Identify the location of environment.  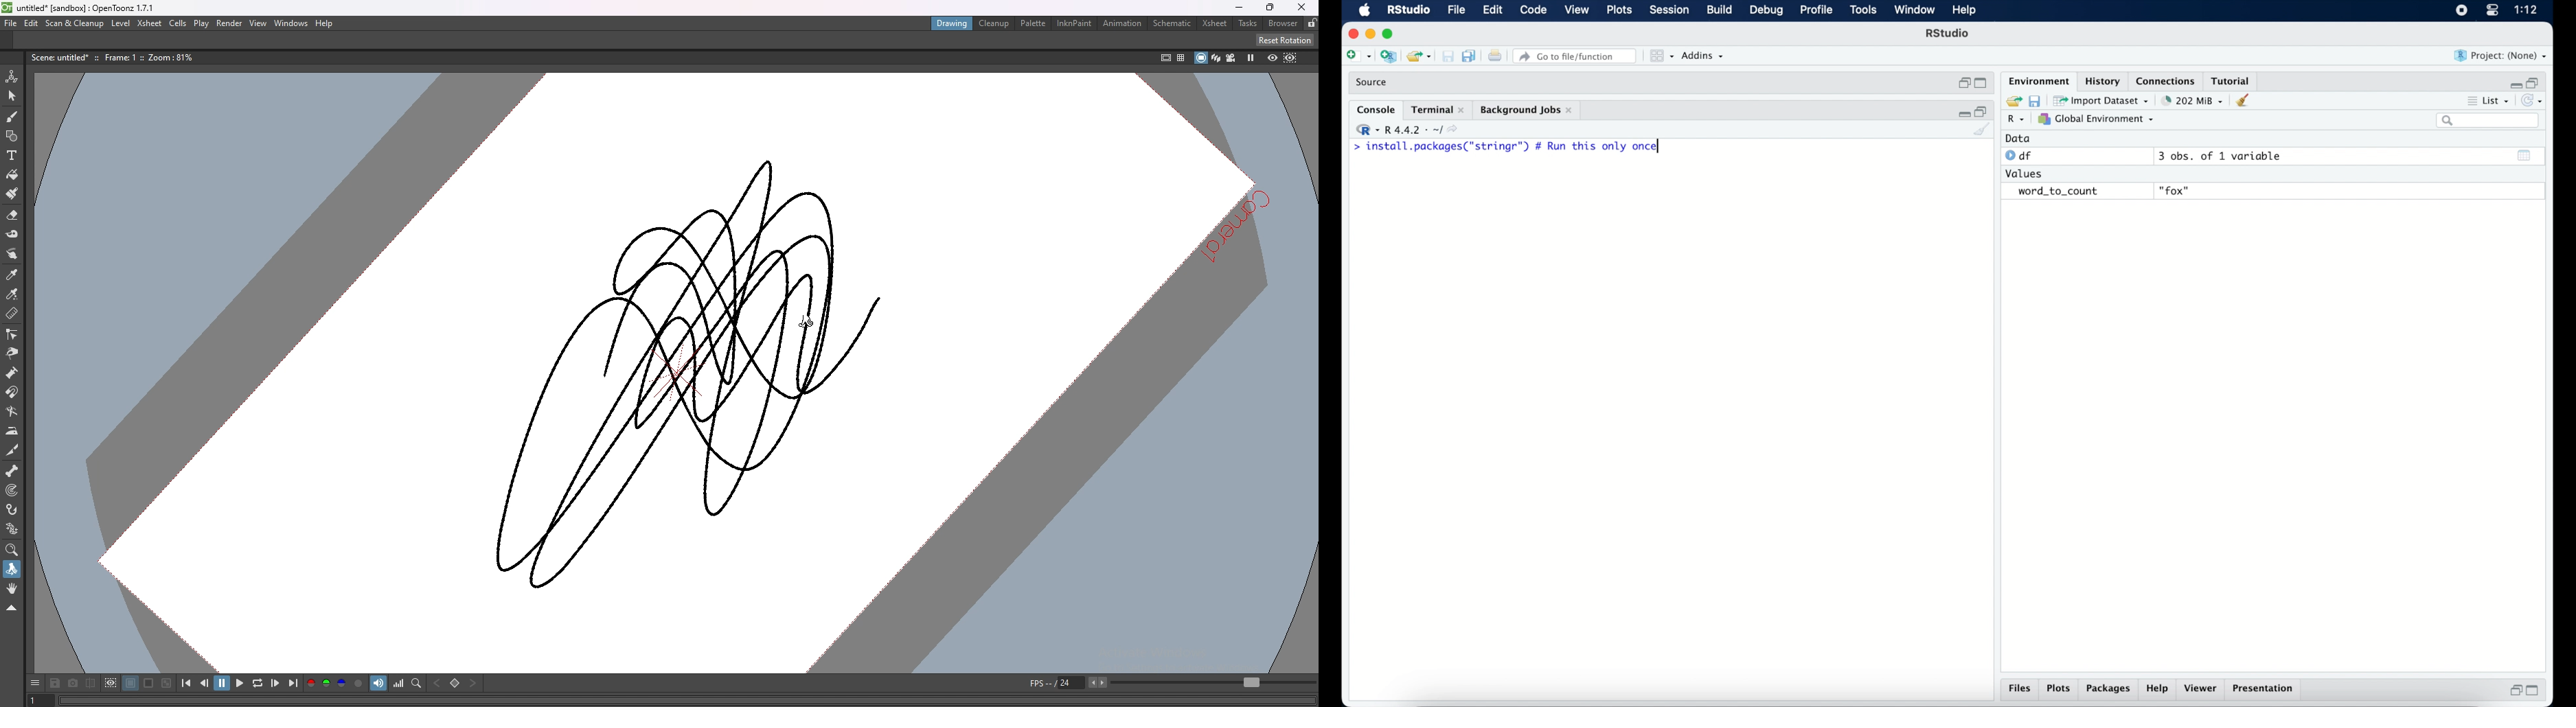
(2038, 80).